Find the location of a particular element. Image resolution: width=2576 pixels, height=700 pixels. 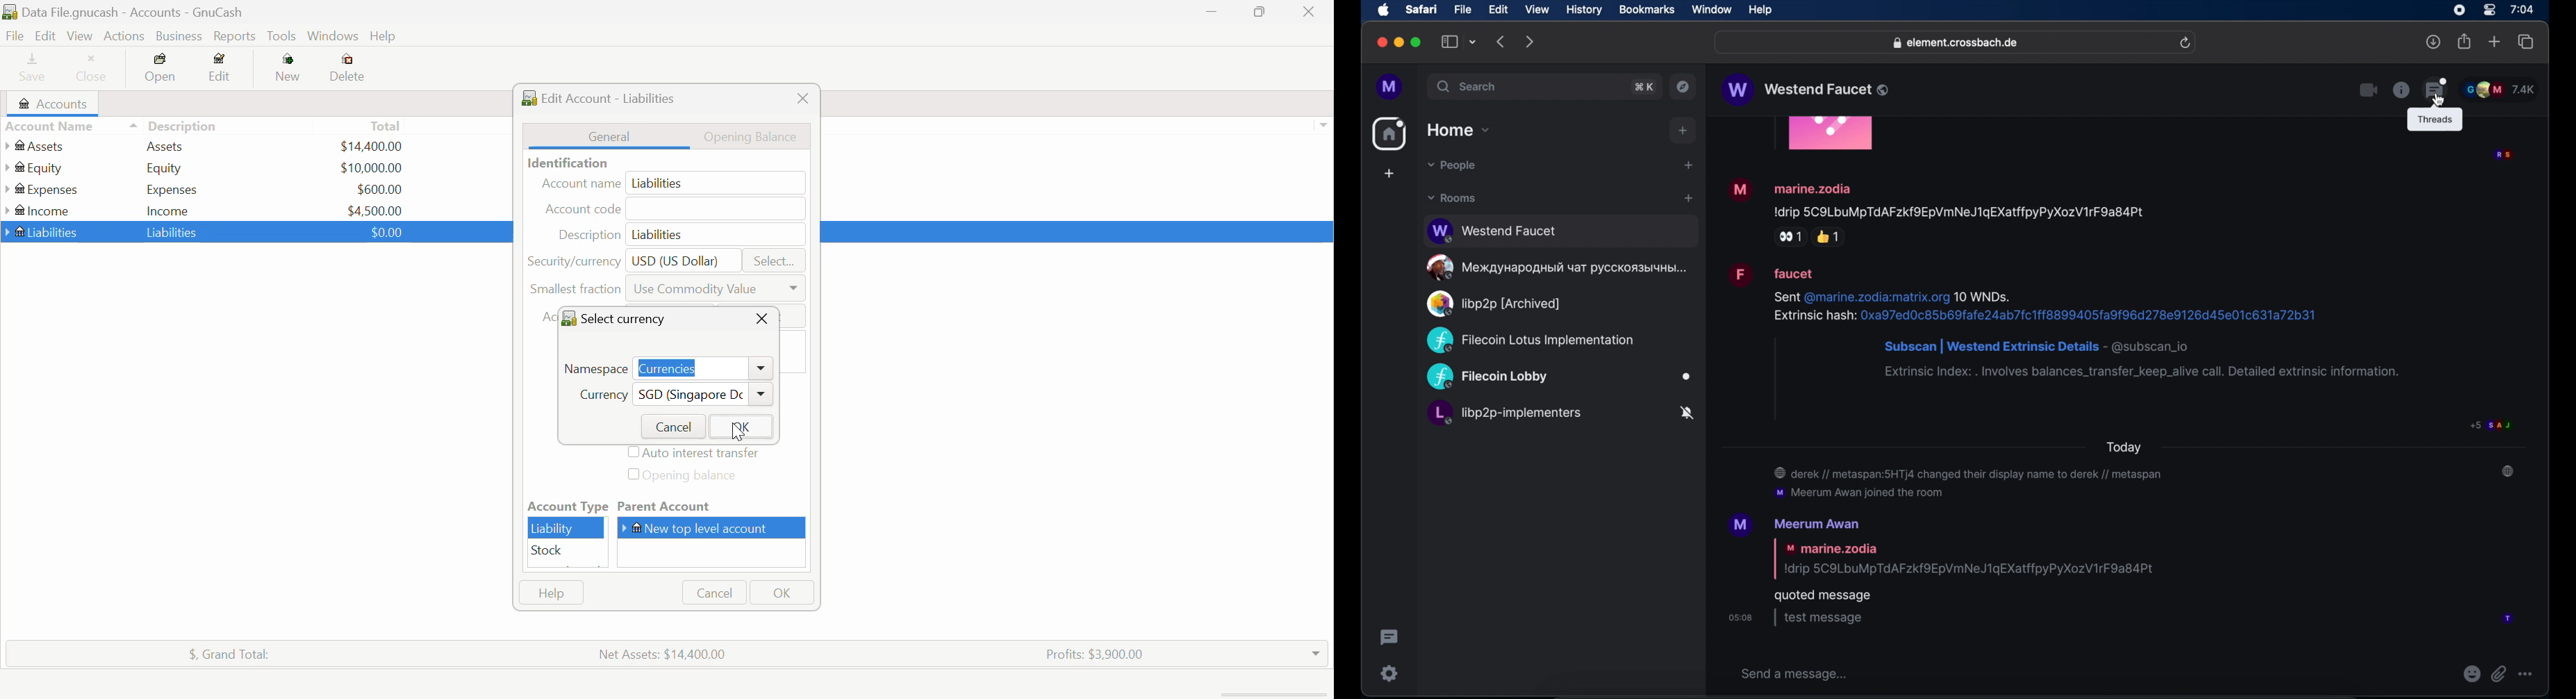

Account Column Heading is located at coordinates (53, 127).